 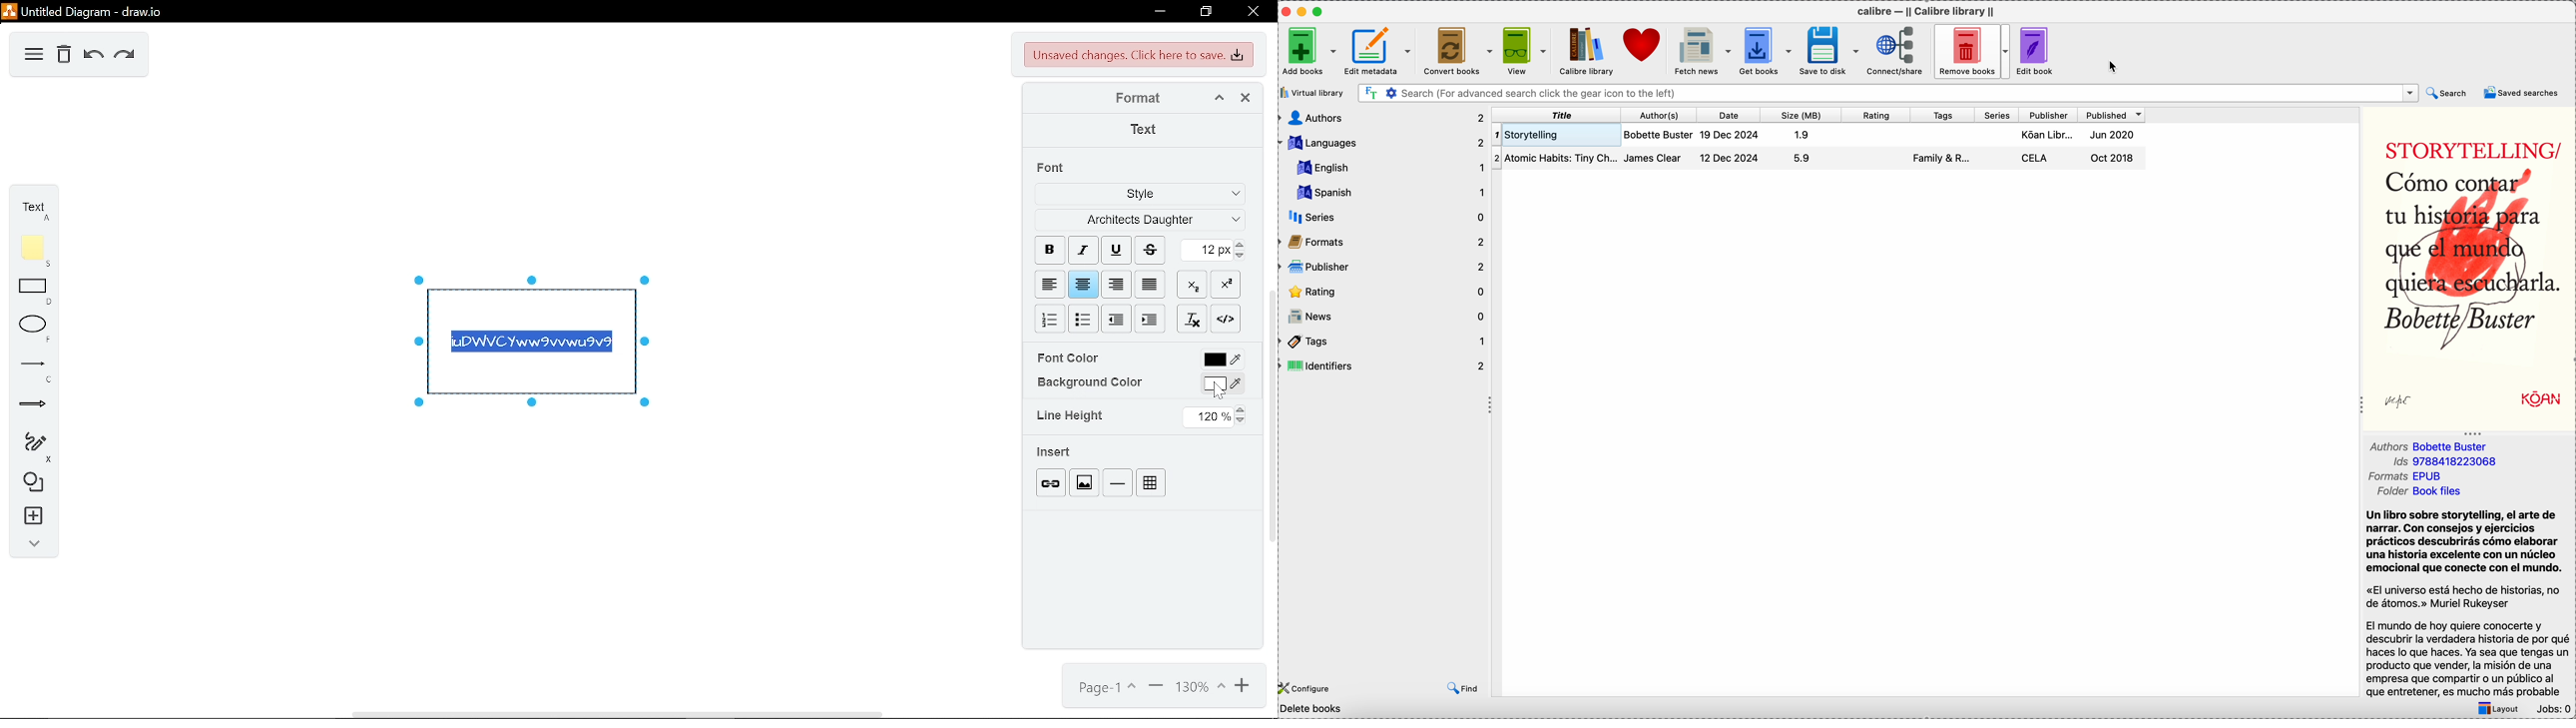 I want to click on insert horizontal rule, so click(x=1116, y=482).